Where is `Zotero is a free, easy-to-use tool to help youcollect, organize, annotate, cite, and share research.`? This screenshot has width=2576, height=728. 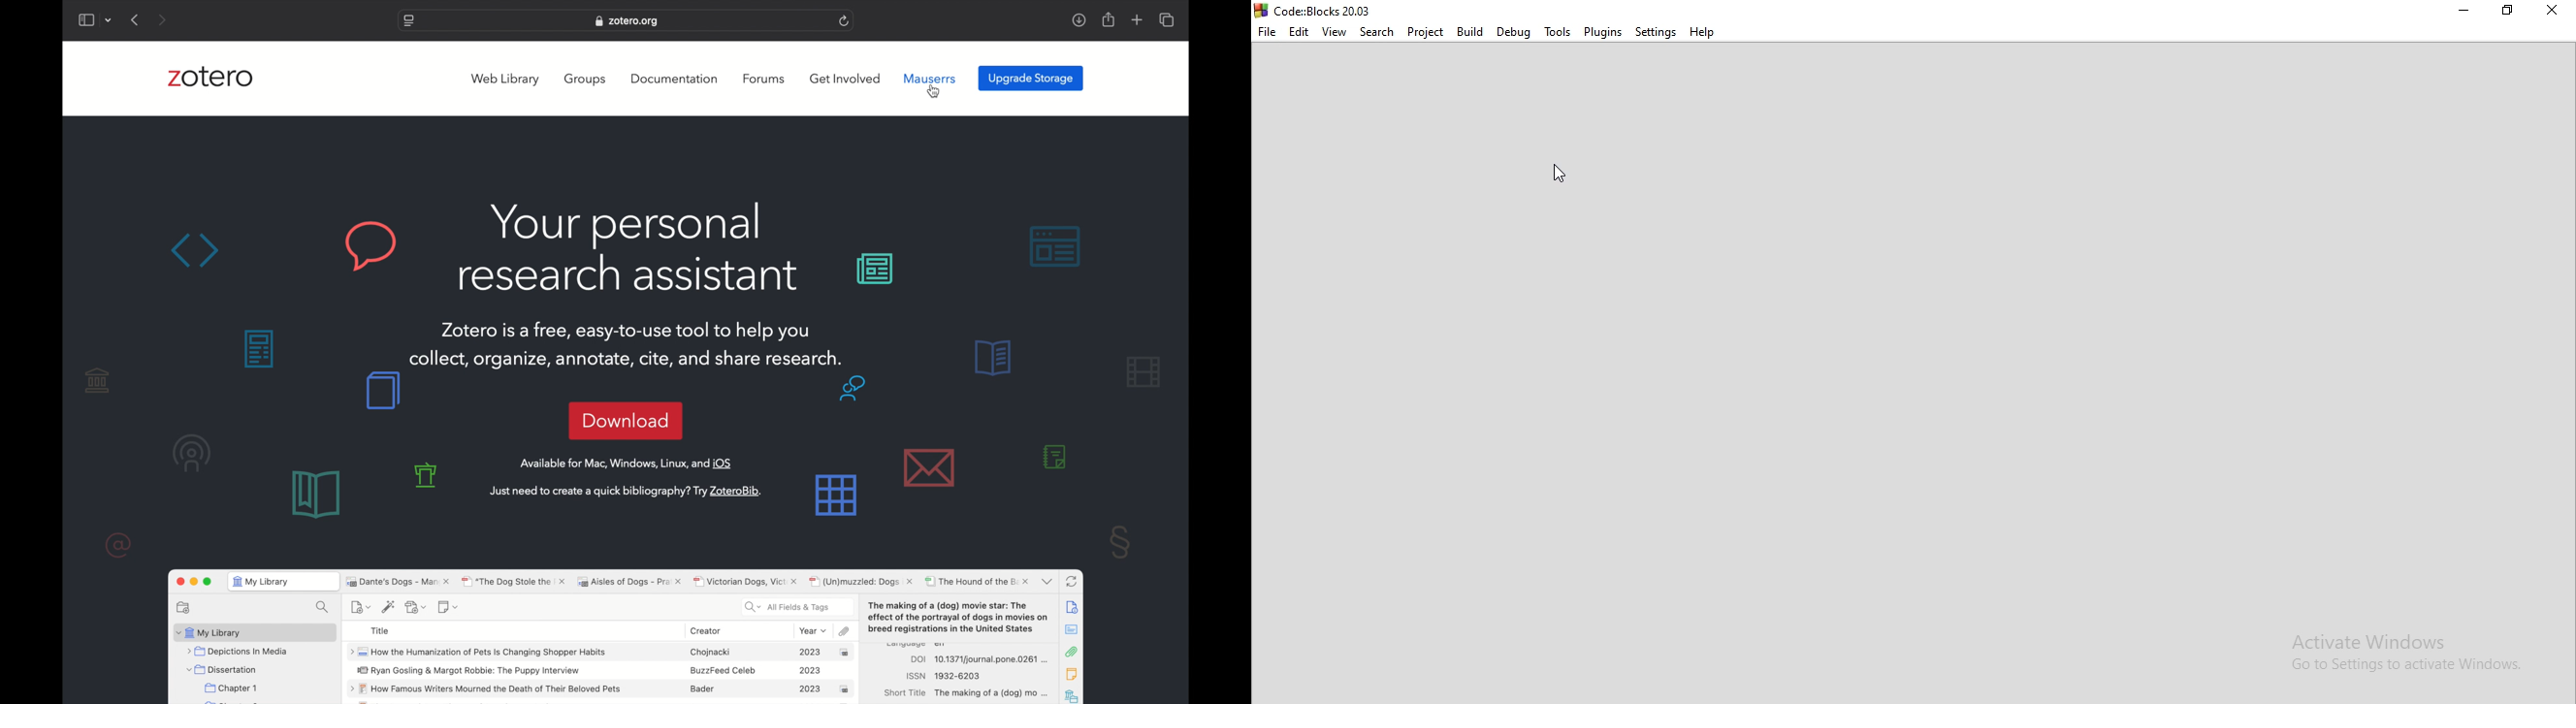 Zotero is a free, easy-to-use tool to help youcollect, organize, annotate, cite, and share research. is located at coordinates (626, 342).